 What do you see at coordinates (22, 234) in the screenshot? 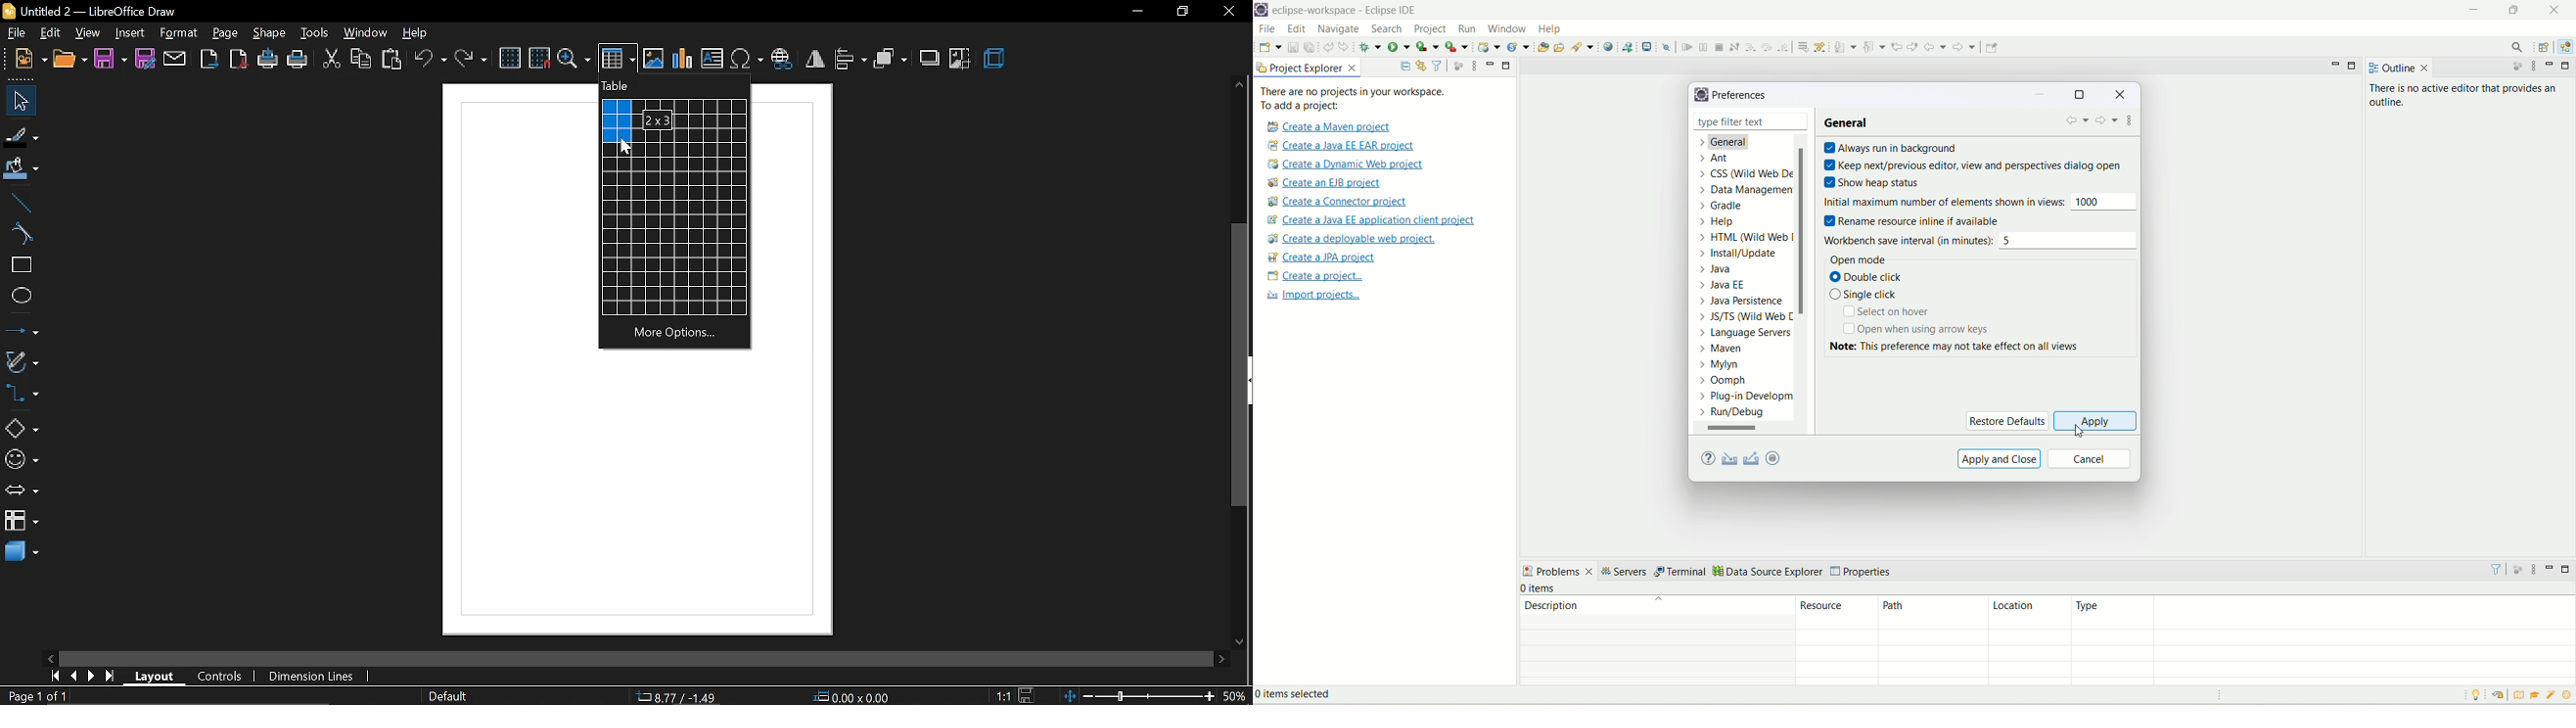
I see `curve` at bounding box center [22, 234].